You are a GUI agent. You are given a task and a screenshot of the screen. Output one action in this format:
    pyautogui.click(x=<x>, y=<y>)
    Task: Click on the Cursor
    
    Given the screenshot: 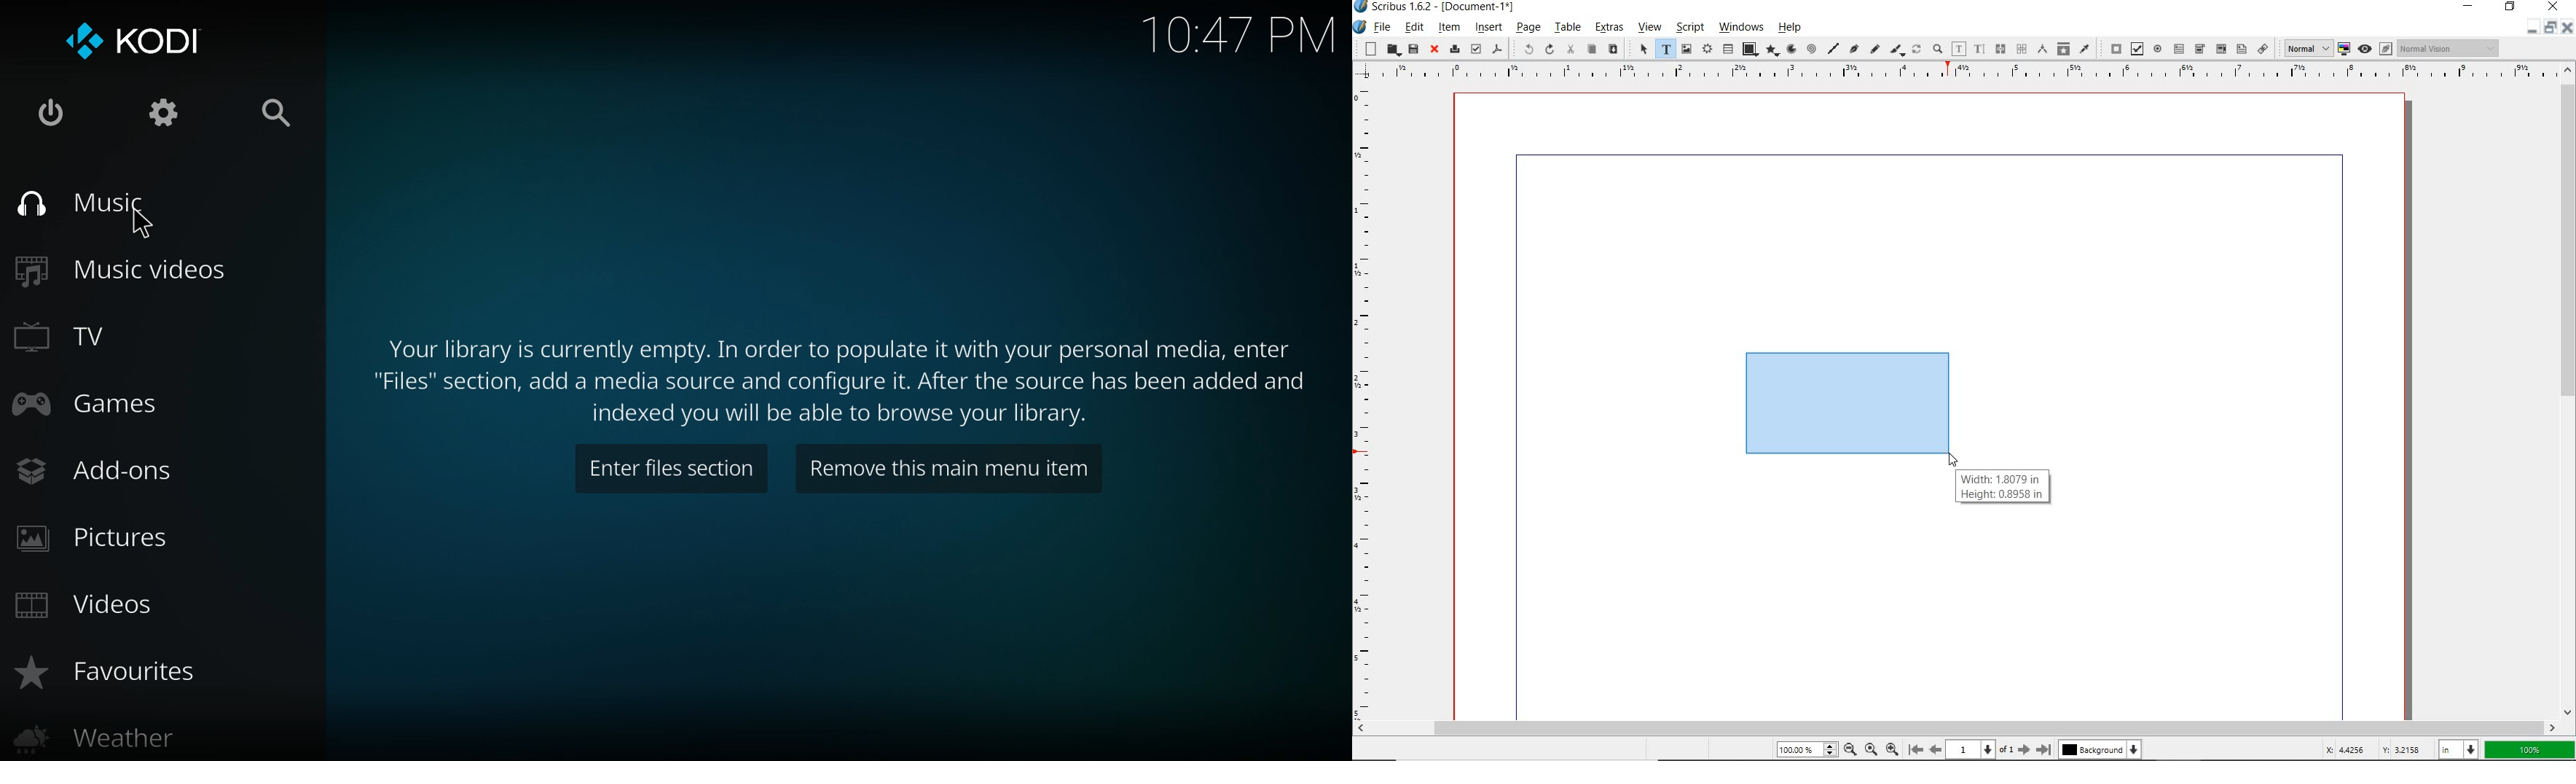 What is the action you would take?
    pyautogui.click(x=151, y=221)
    